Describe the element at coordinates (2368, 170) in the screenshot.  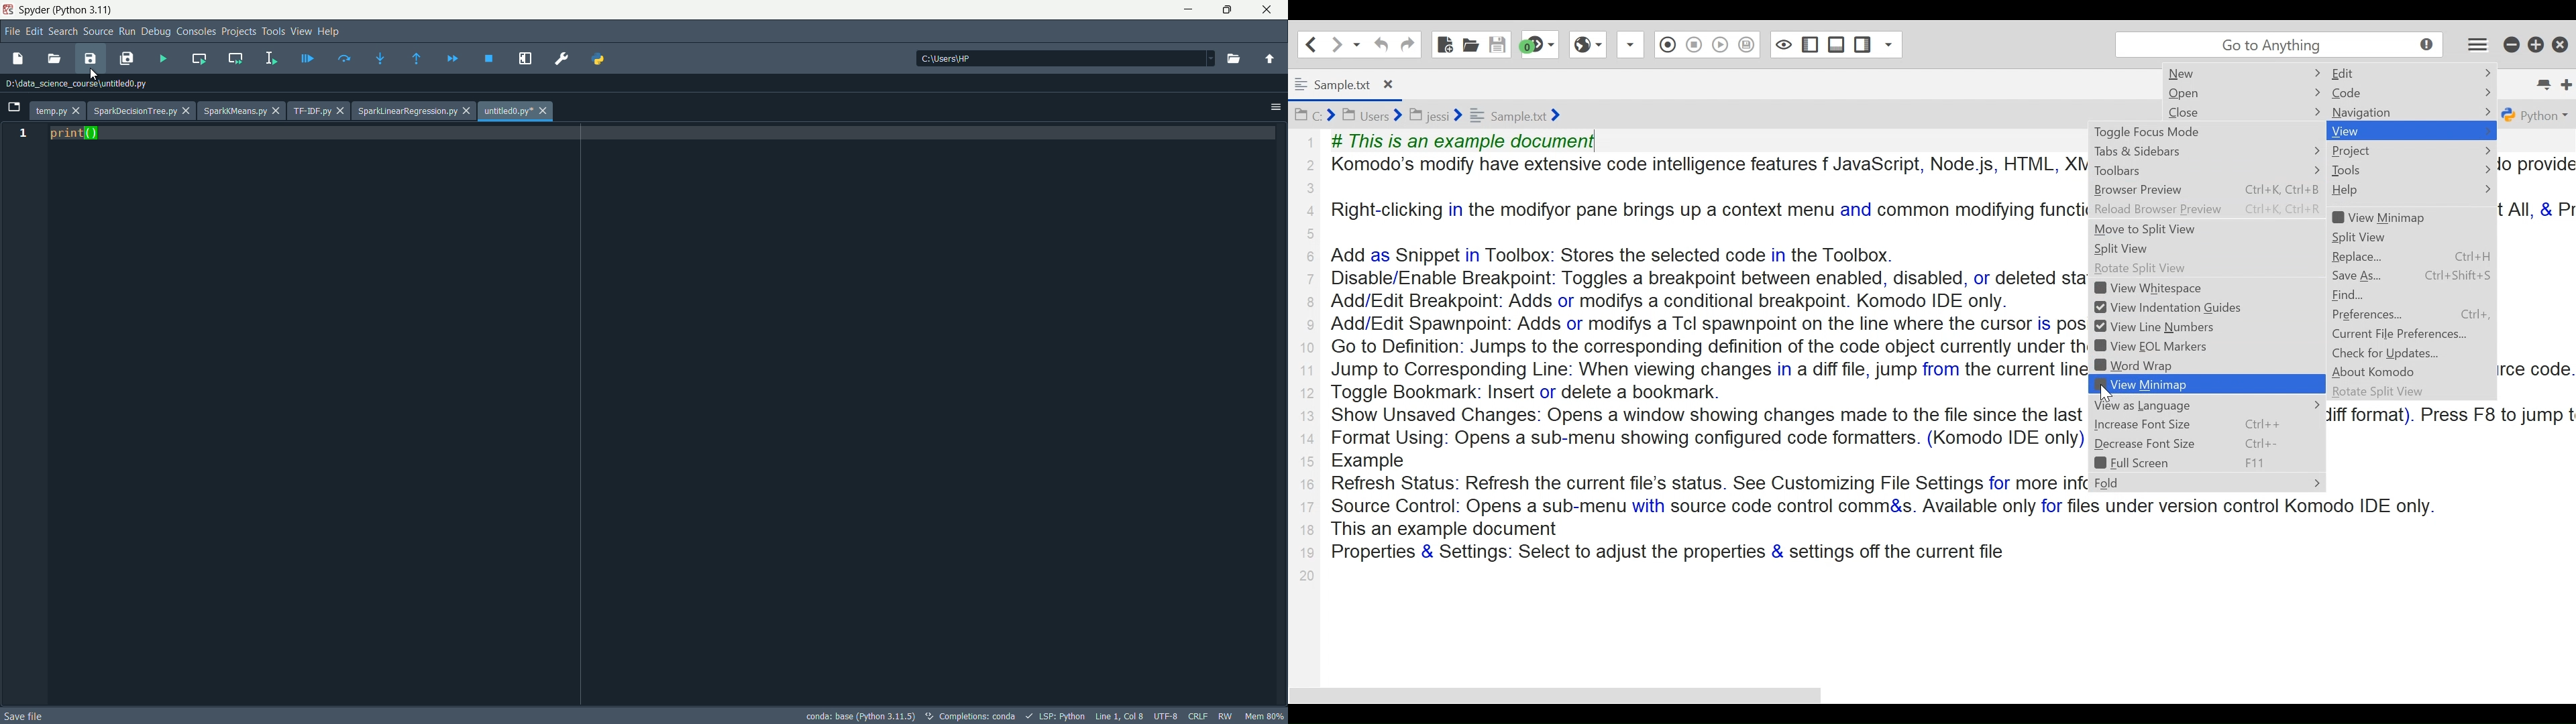
I see `Tools` at that location.